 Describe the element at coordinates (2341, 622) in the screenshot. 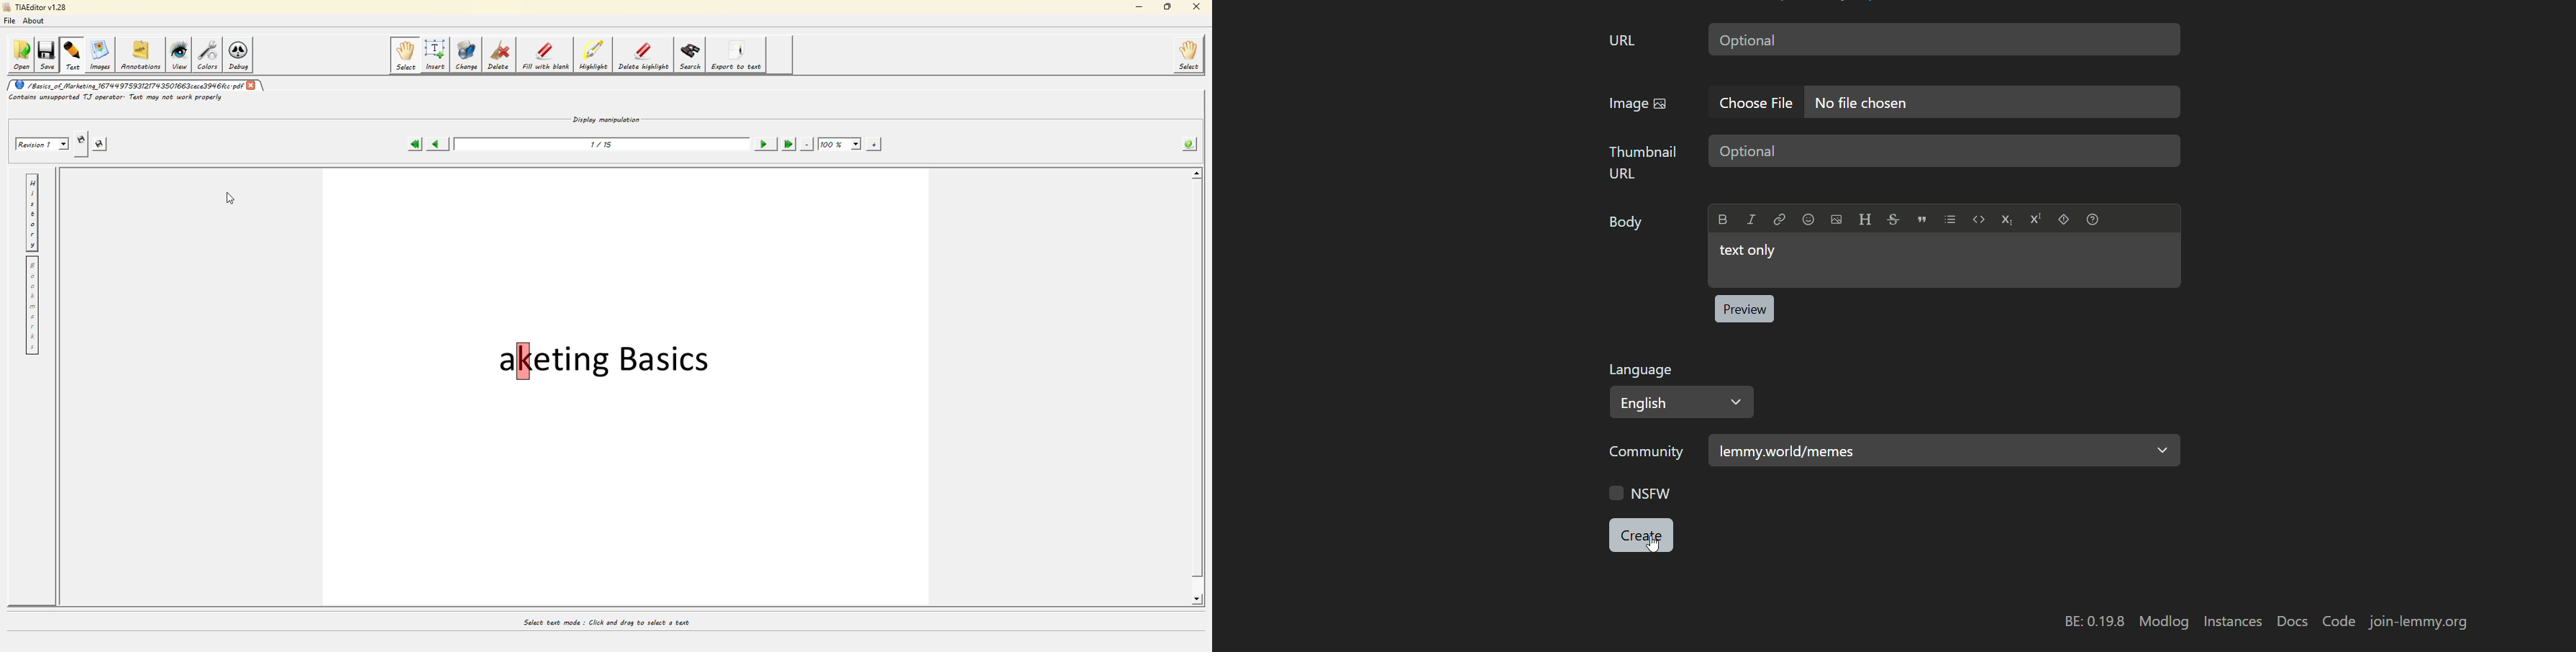

I see `code` at that location.